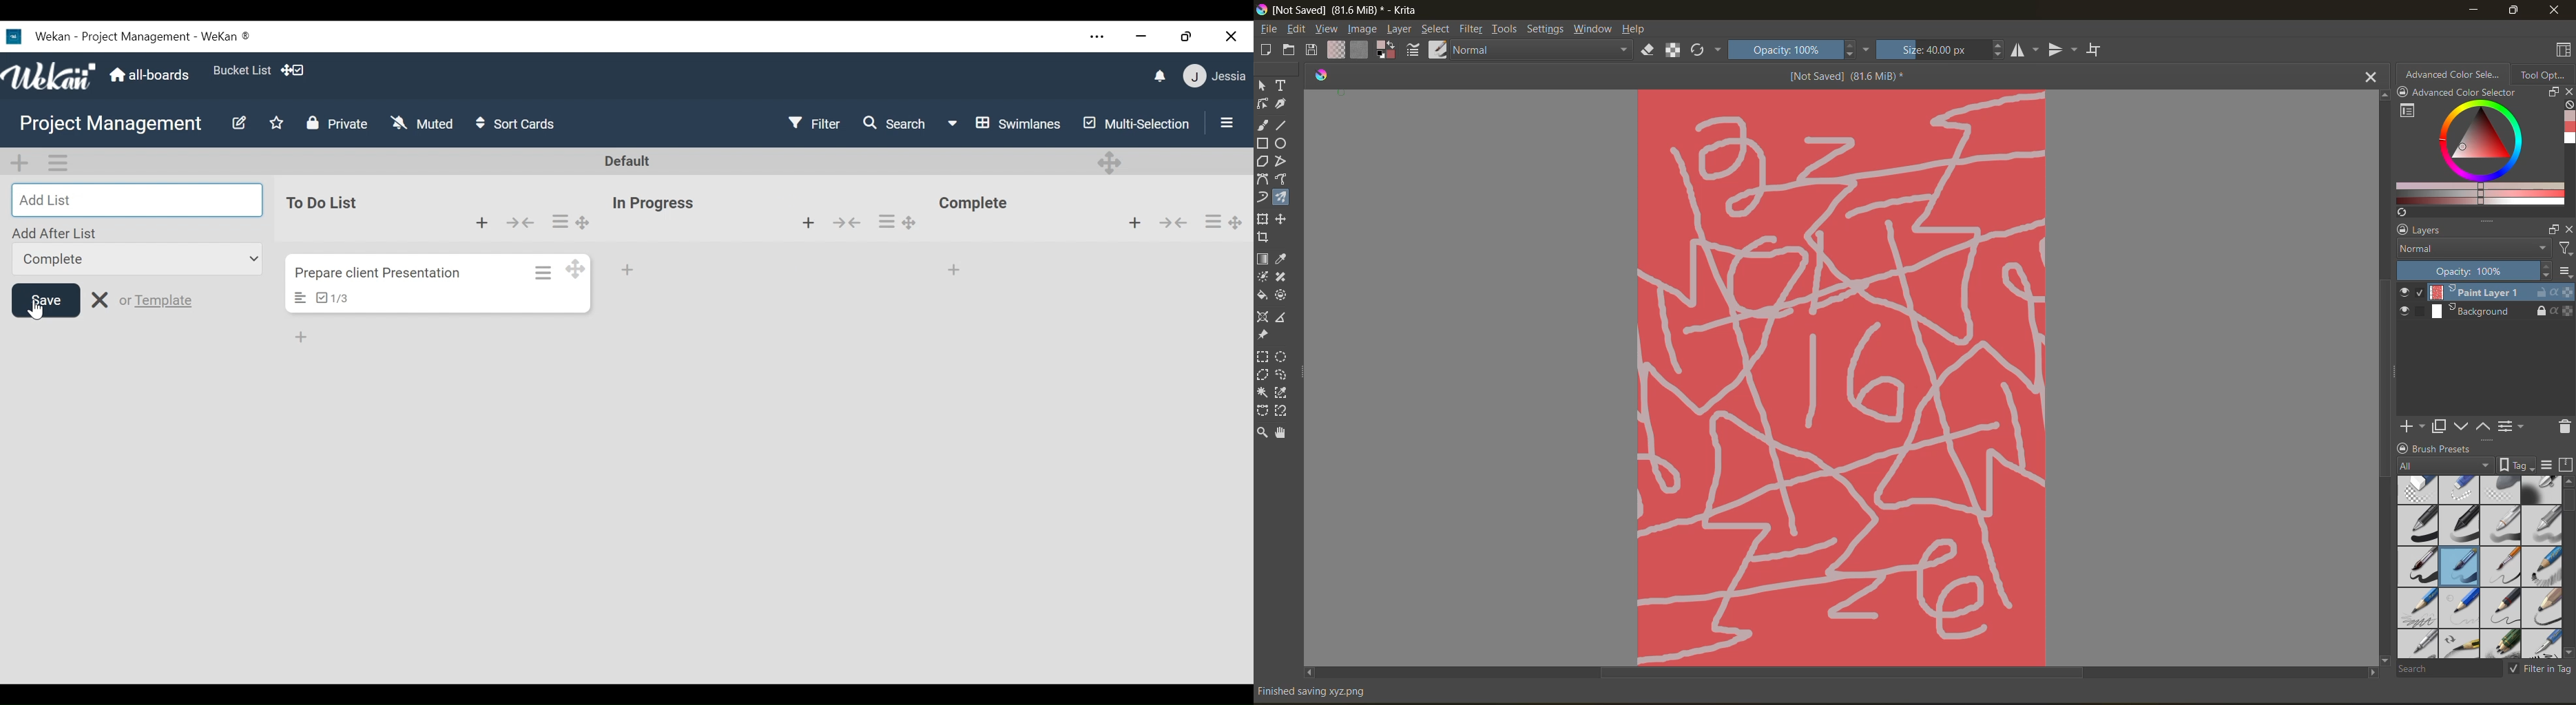  Describe the element at coordinates (2060, 51) in the screenshot. I see `flip vertically` at that location.